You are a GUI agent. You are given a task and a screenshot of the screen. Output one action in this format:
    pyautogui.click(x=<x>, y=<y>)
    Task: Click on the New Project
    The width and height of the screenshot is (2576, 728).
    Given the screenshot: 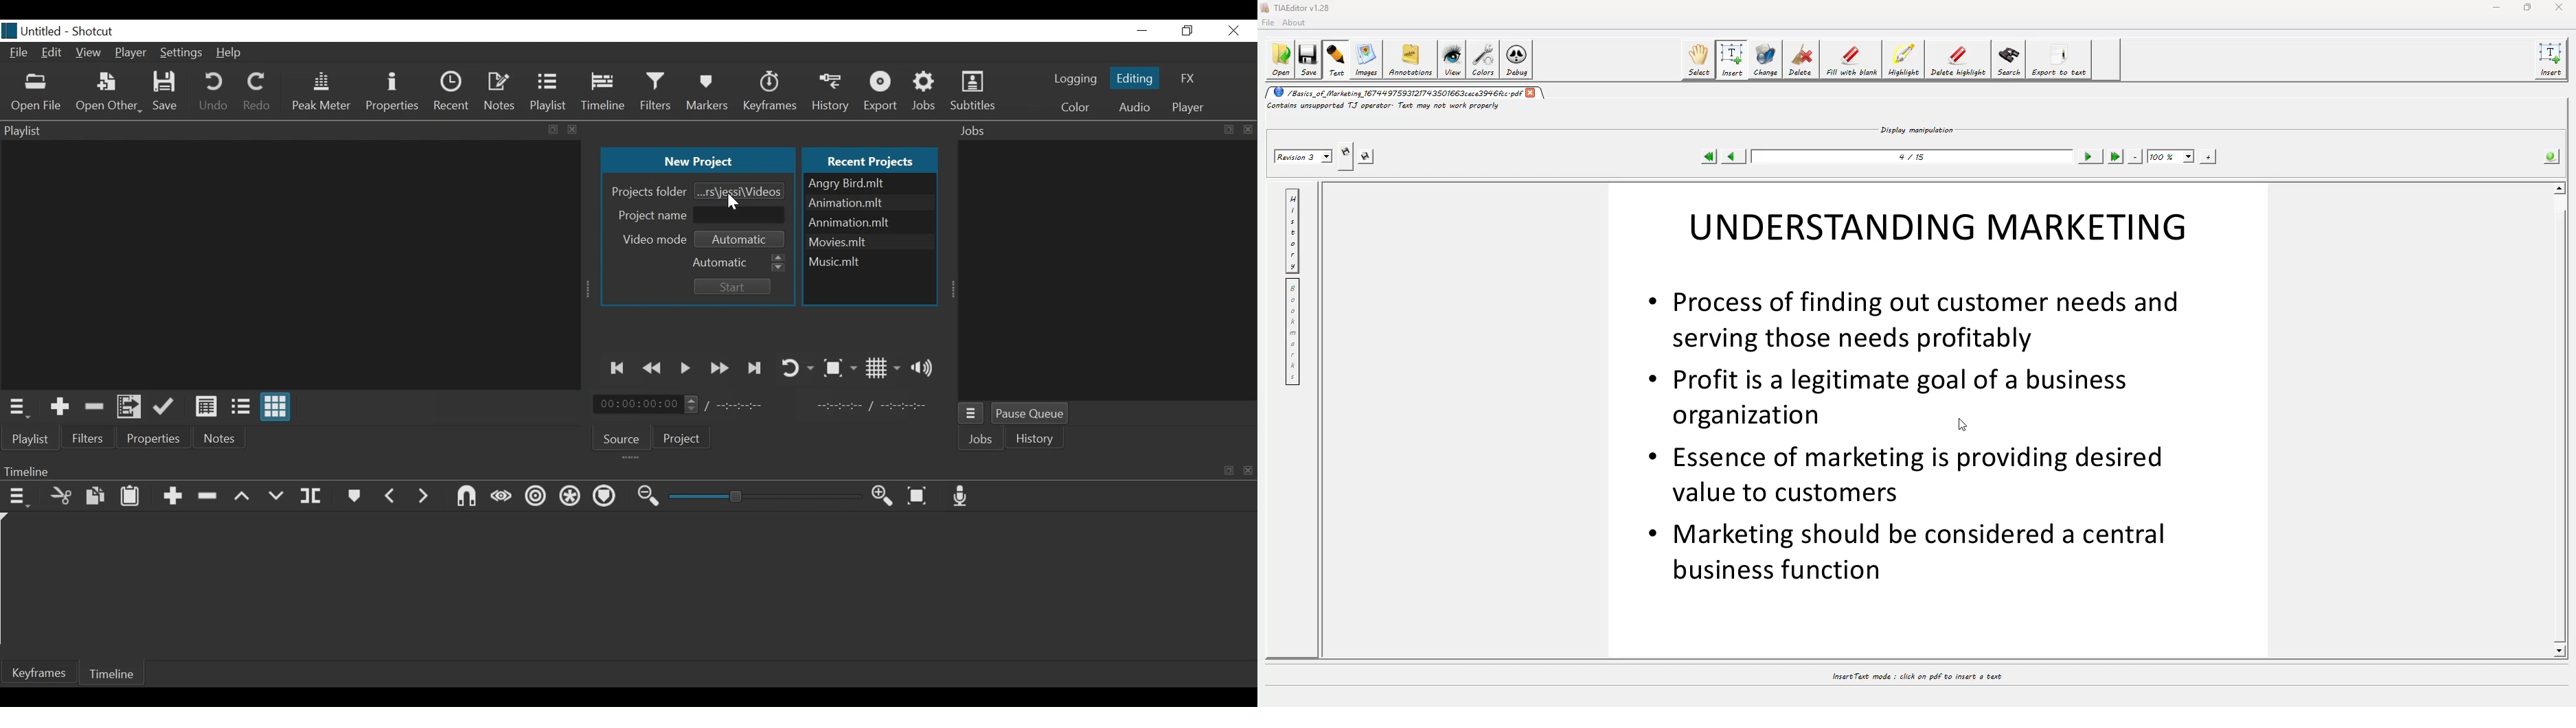 What is the action you would take?
    pyautogui.click(x=698, y=161)
    